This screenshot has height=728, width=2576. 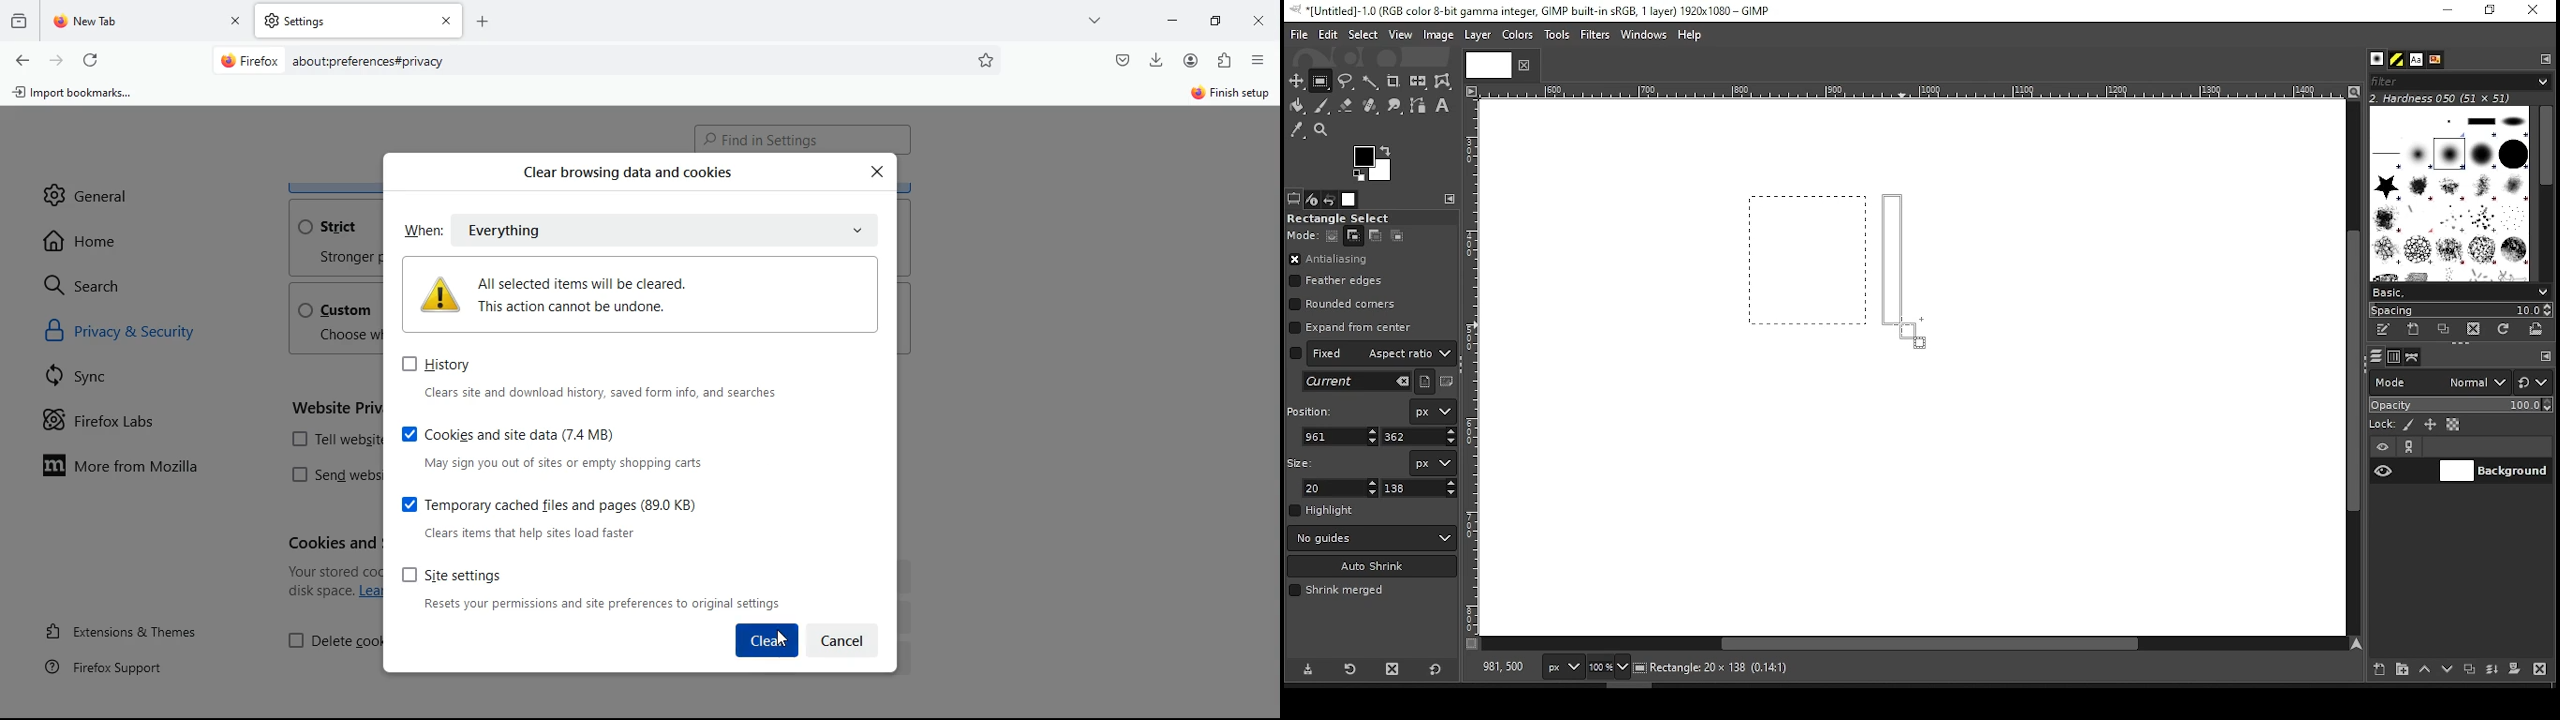 What do you see at coordinates (1157, 58) in the screenshot?
I see `download` at bounding box center [1157, 58].